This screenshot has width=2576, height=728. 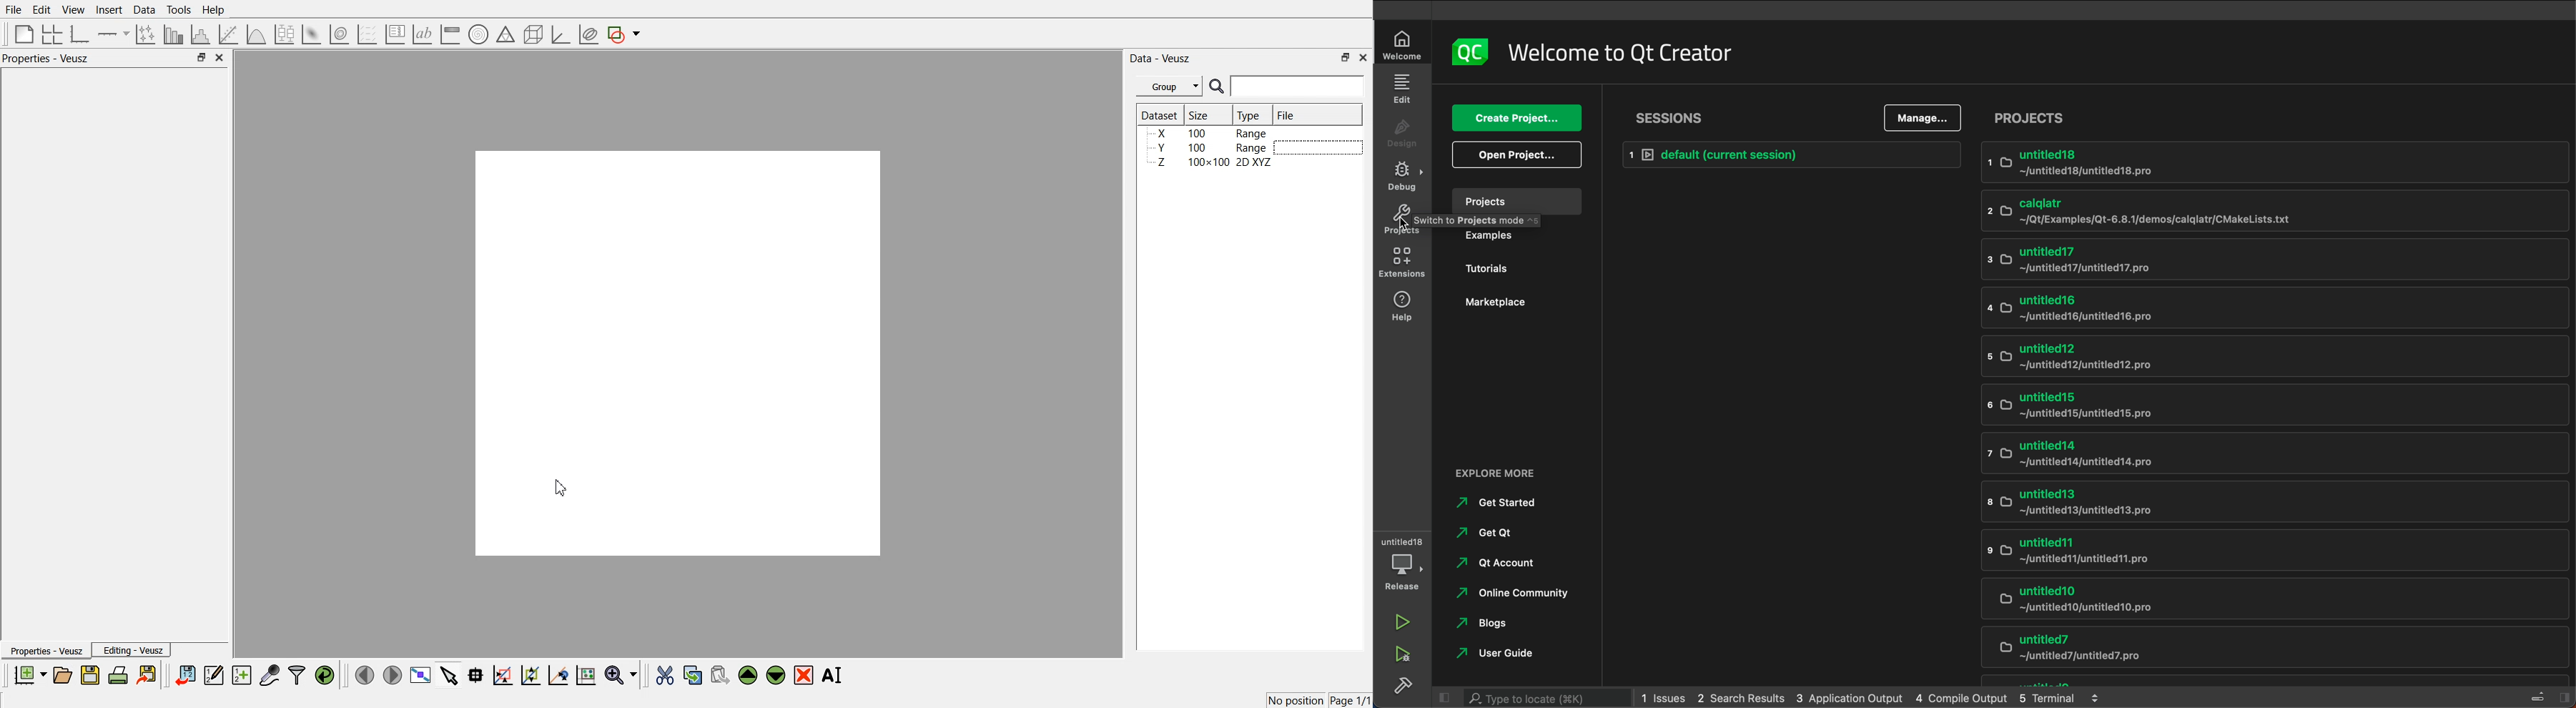 What do you see at coordinates (41, 10) in the screenshot?
I see `Edit` at bounding box center [41, 10].